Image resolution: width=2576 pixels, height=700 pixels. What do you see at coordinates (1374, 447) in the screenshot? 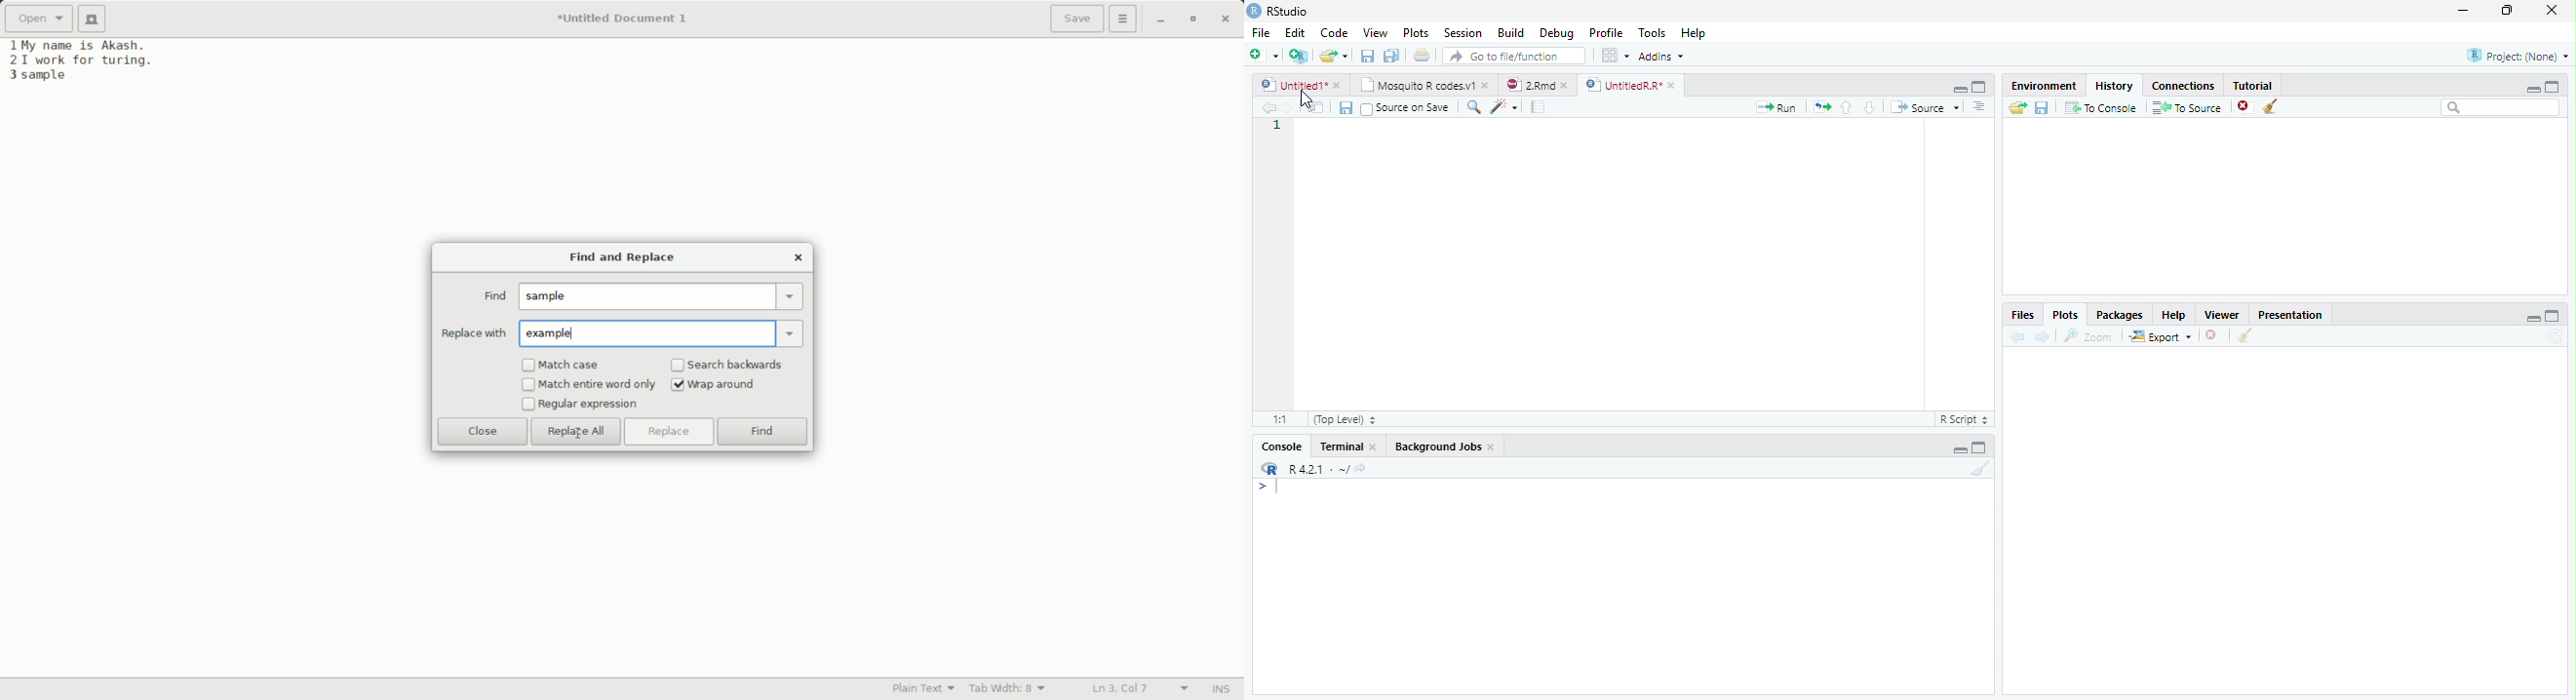
I see `close` at bounding box center [1374, 447].